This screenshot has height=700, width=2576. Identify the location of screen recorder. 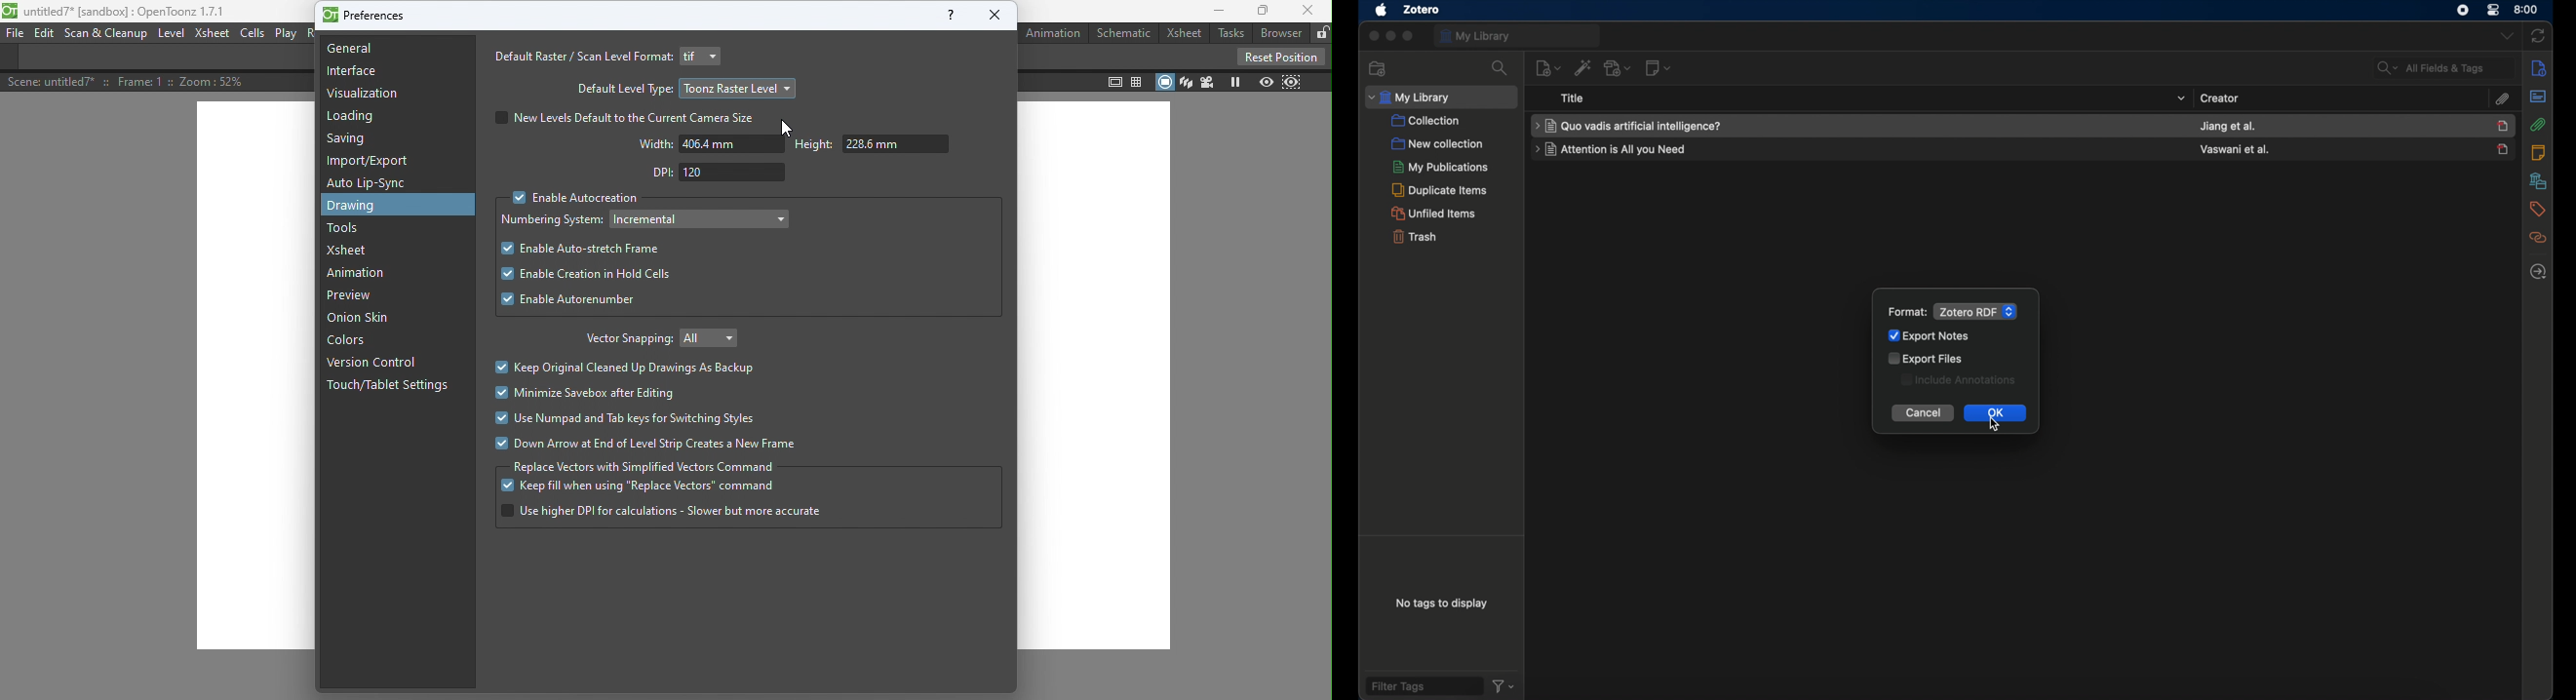
(2464, 9).